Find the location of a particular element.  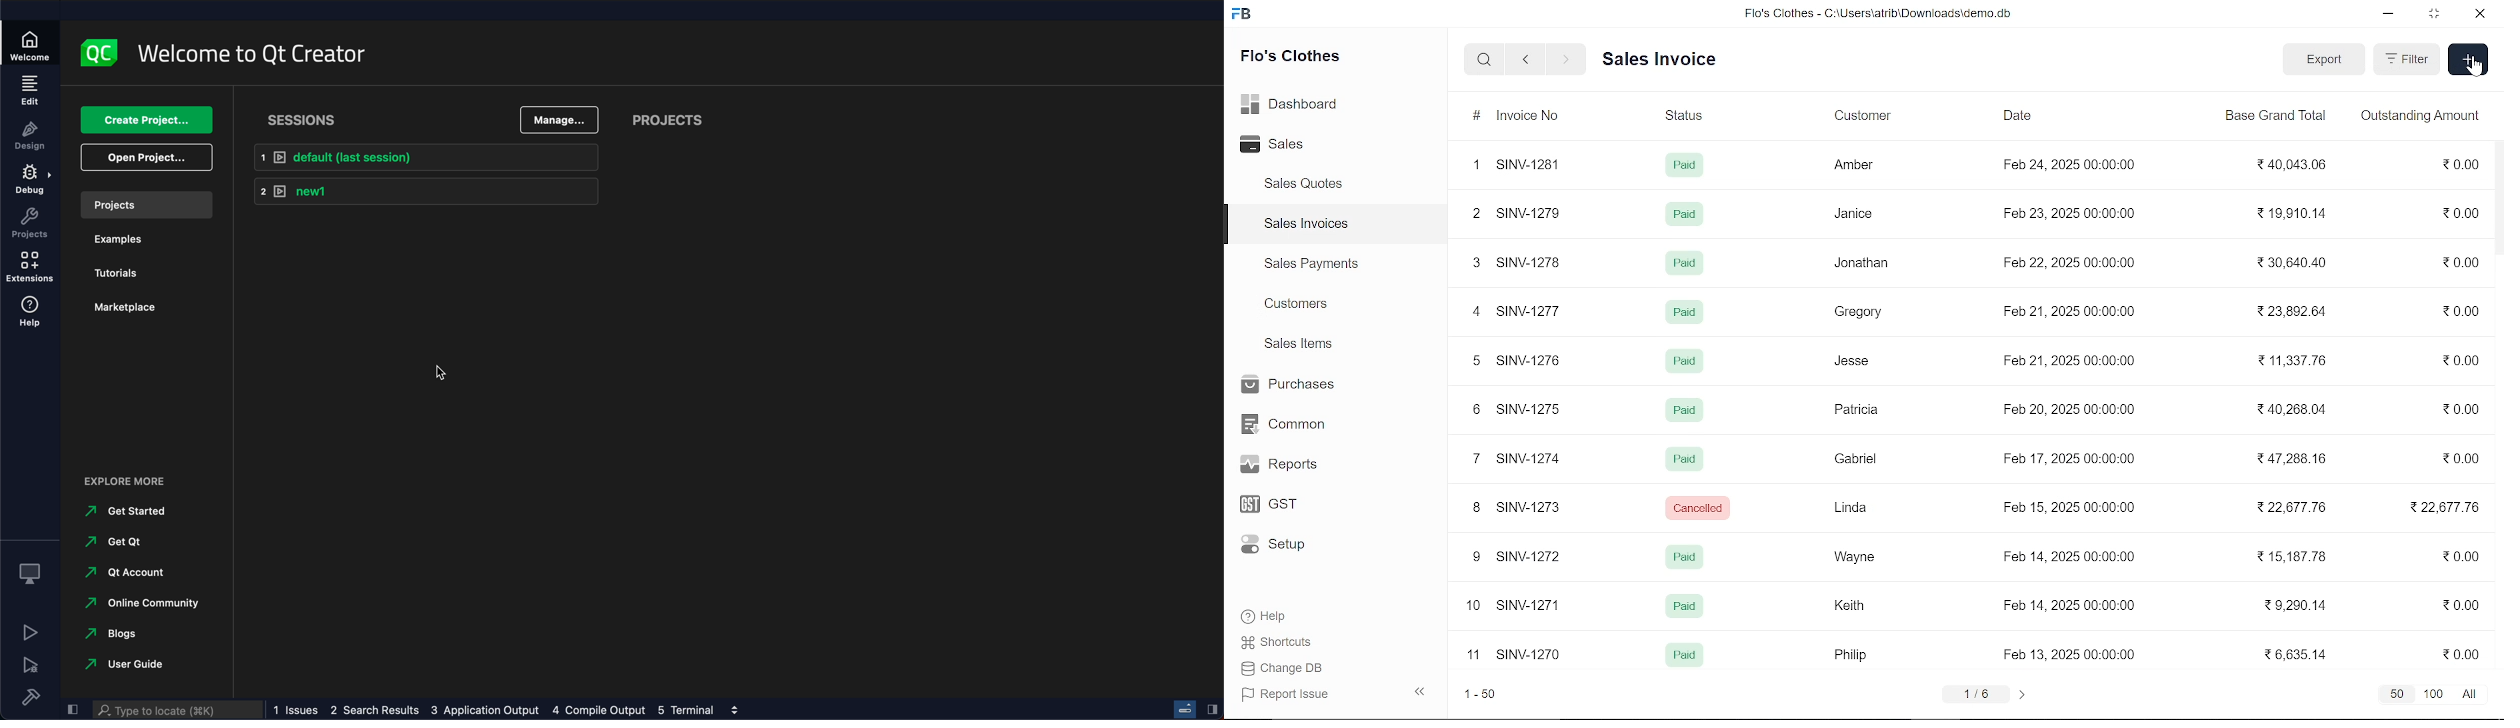

frappe books logo is located at coordinates (1244, 17).